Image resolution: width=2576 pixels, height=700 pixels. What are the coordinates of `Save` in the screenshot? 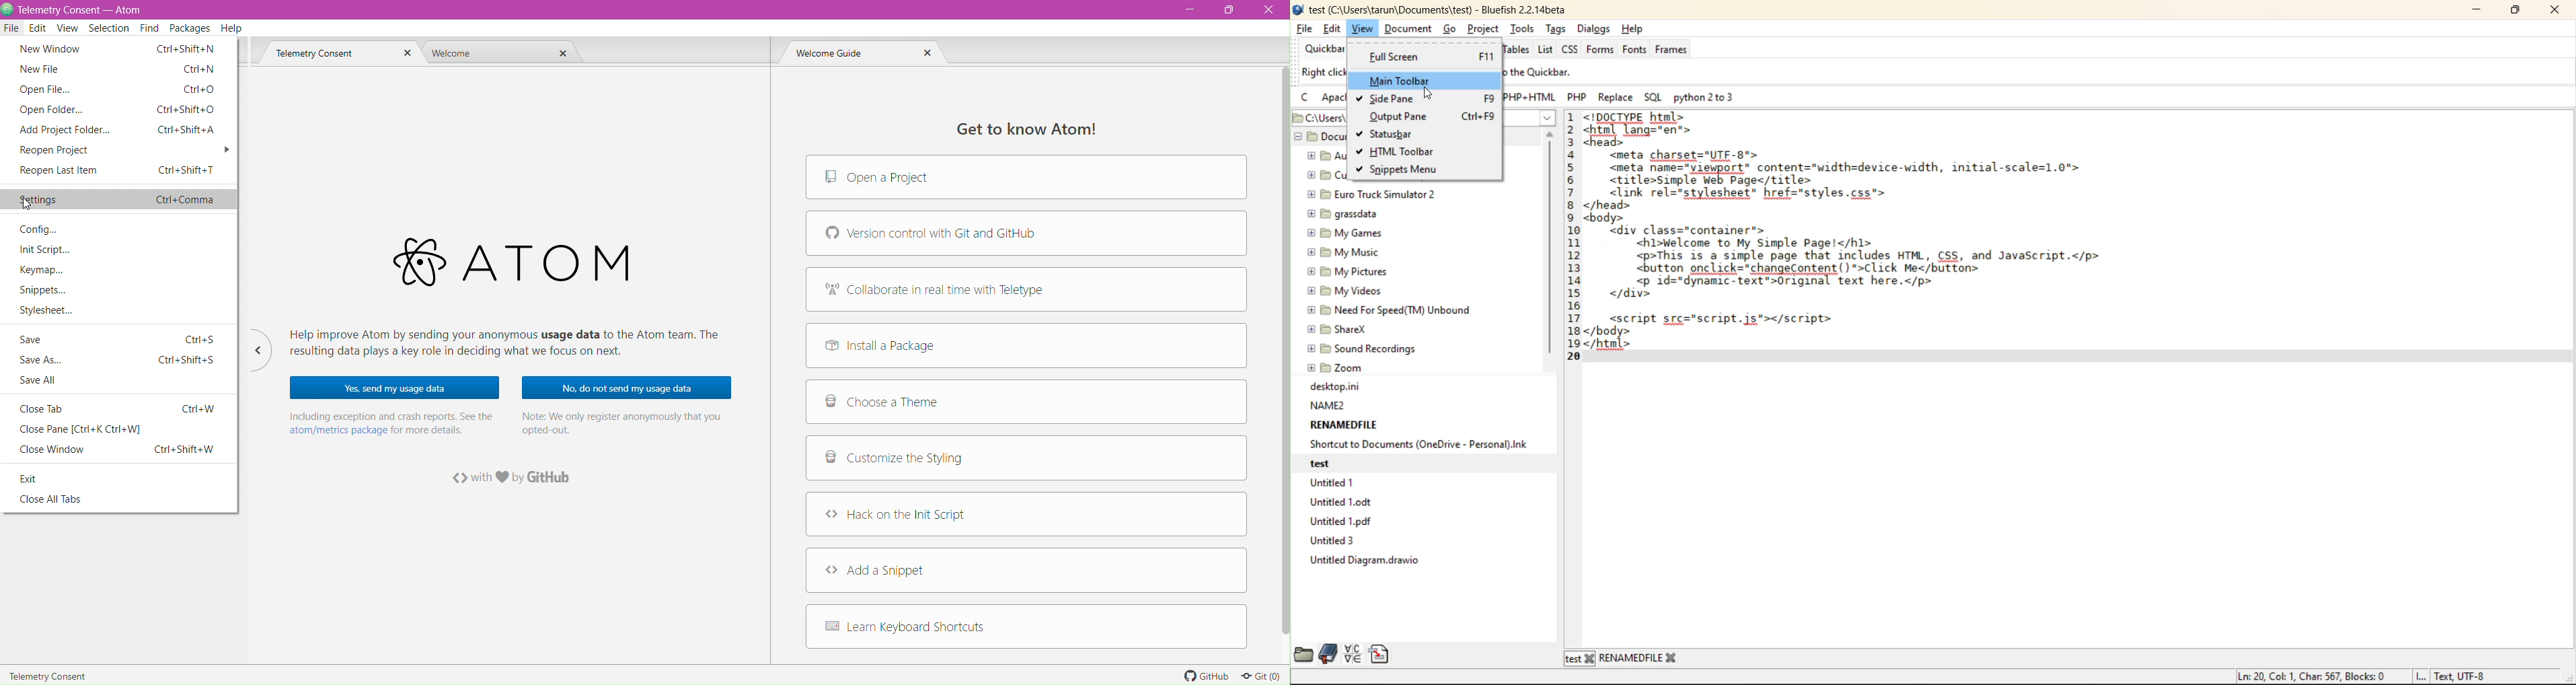 It's located at (126, 339).